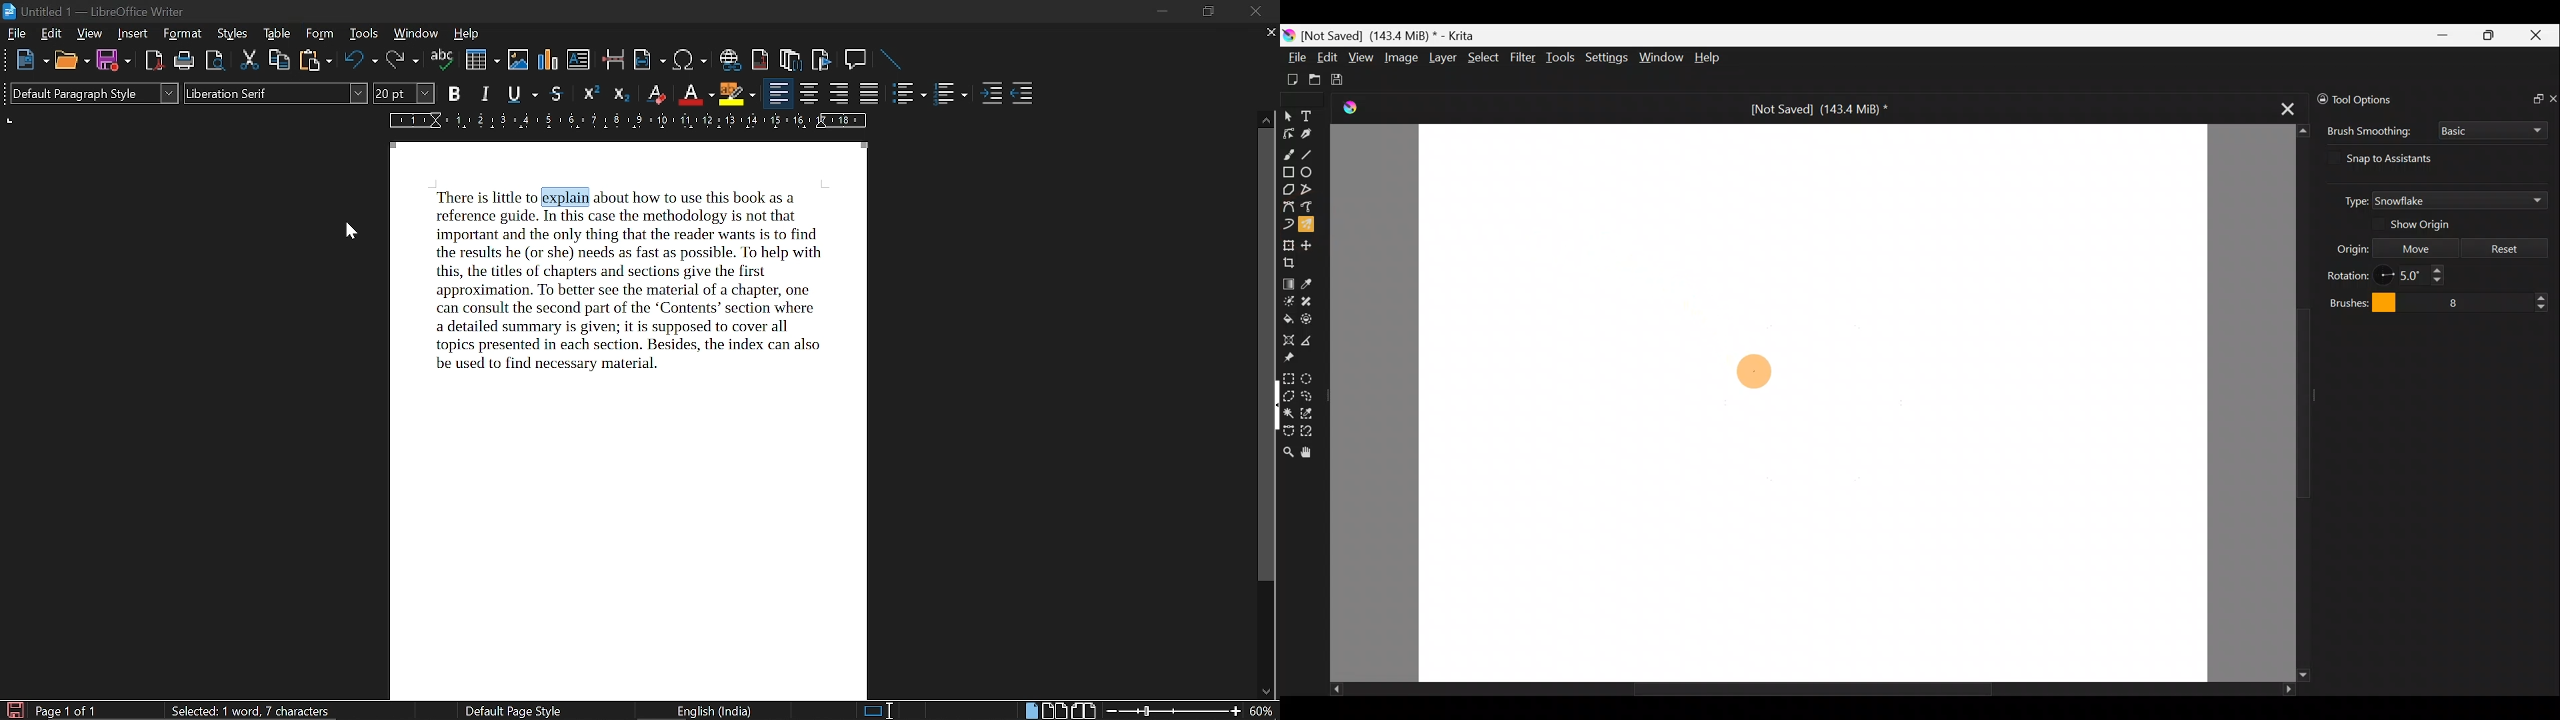  I want to click on 5.0, so click(2416, 275).